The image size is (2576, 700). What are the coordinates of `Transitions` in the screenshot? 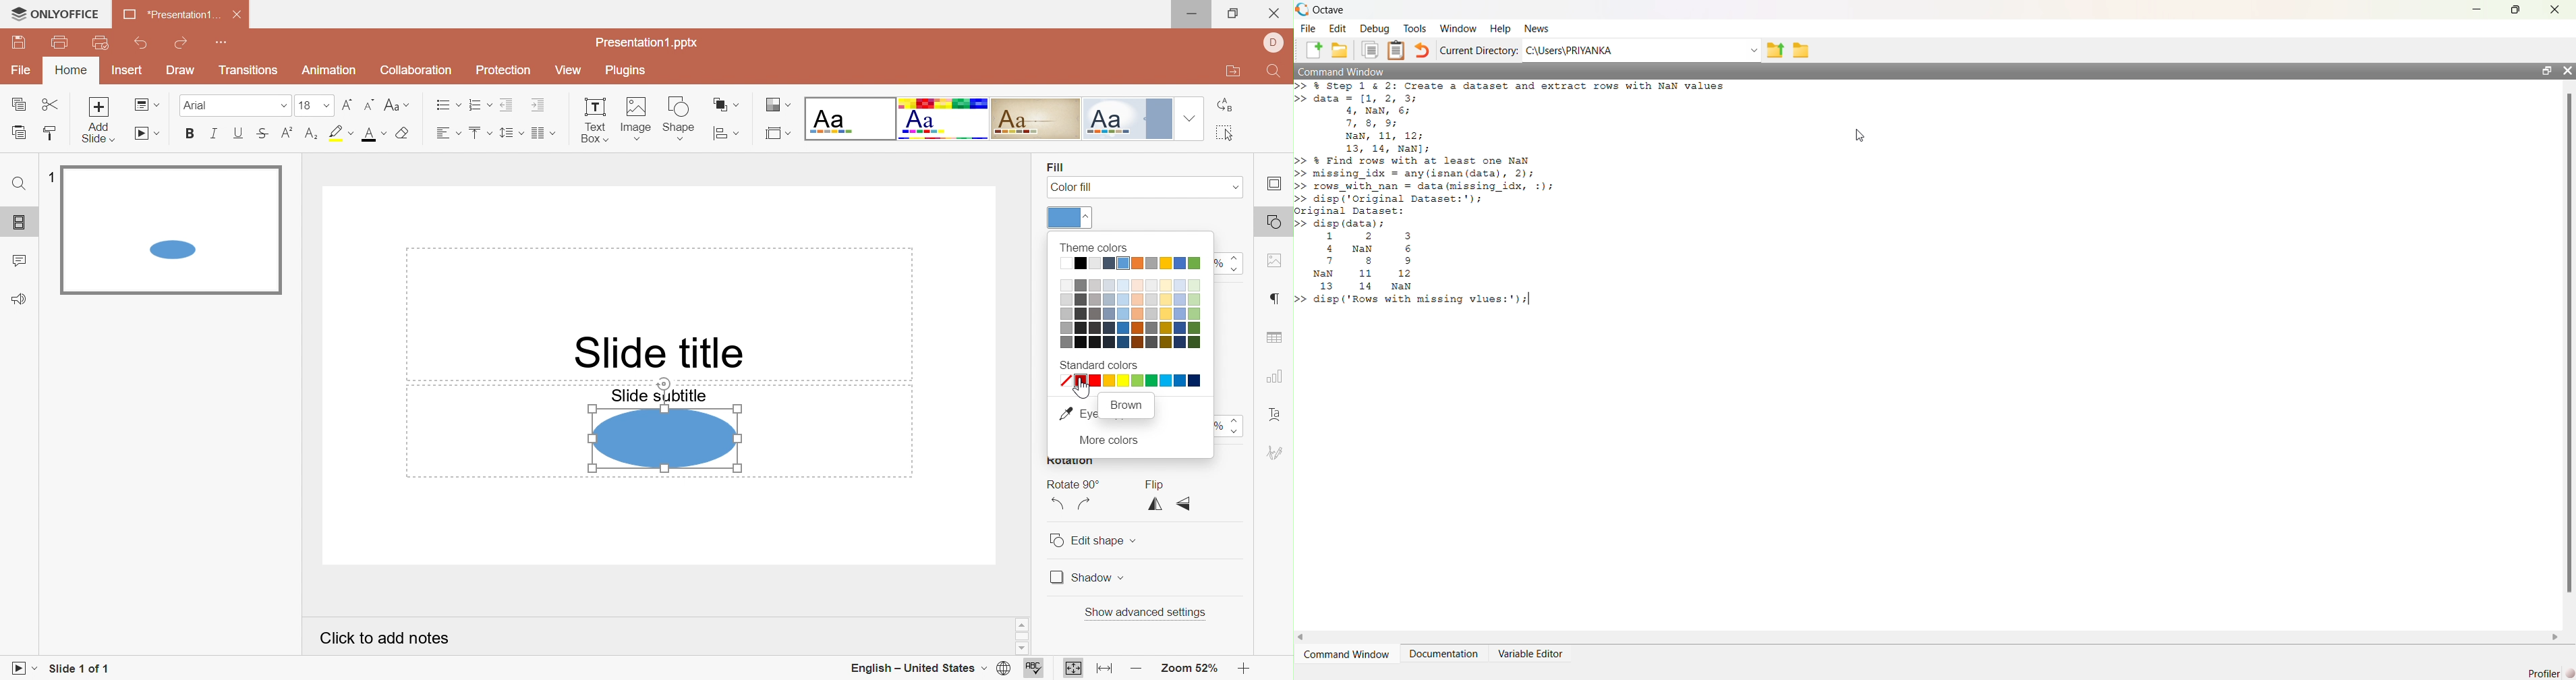 It's located at (249, 70).